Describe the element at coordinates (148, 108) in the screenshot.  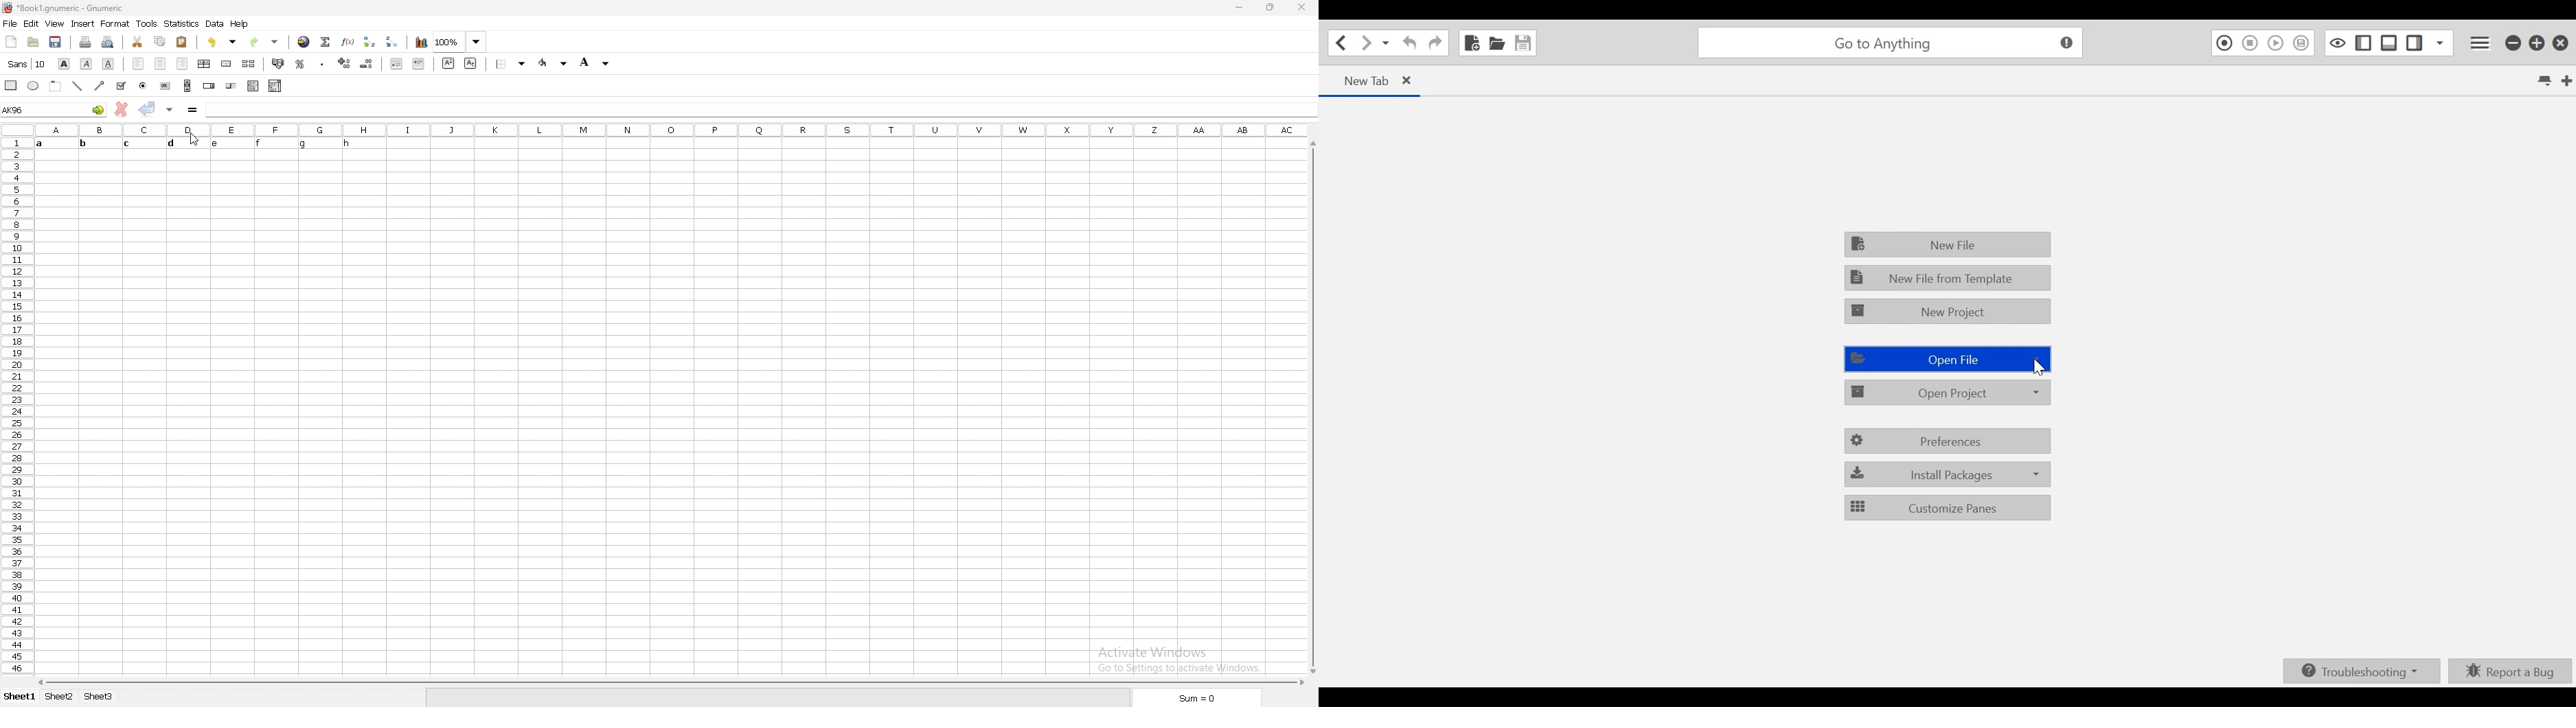
I see `accept changes` at that location.